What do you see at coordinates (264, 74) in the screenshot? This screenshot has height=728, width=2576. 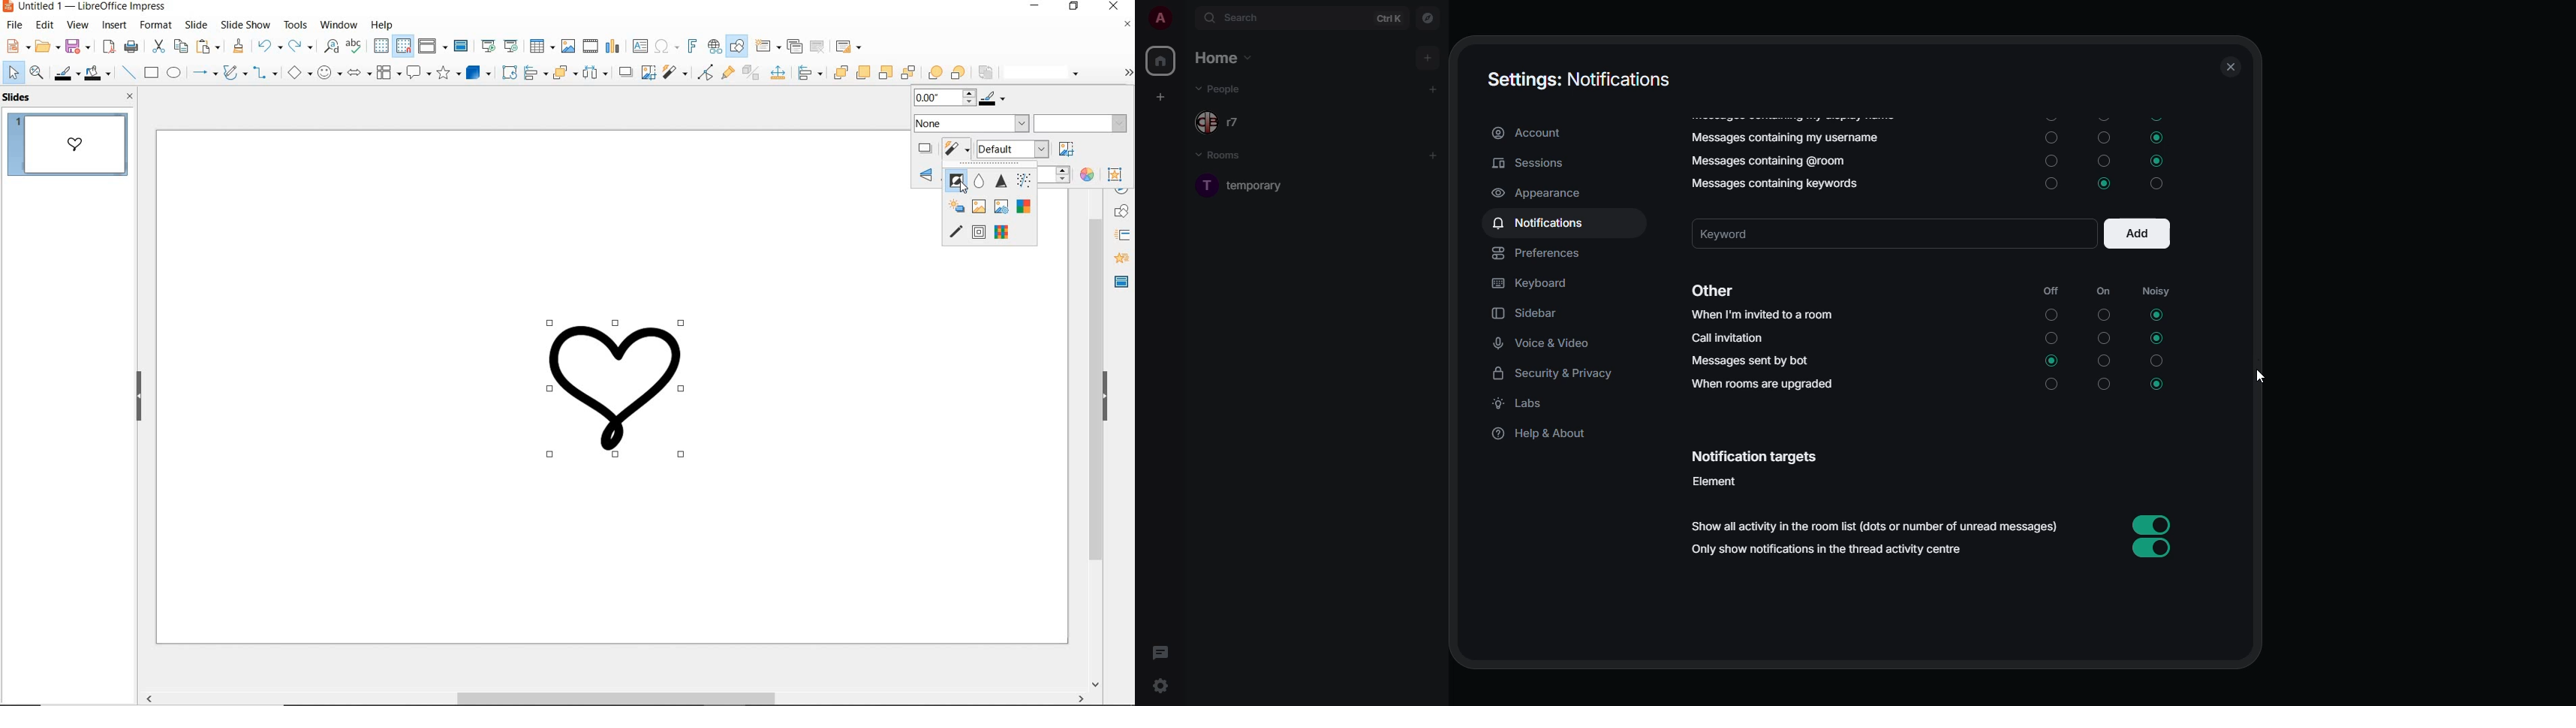 I see `connectors` at bounding box center [264, 74].